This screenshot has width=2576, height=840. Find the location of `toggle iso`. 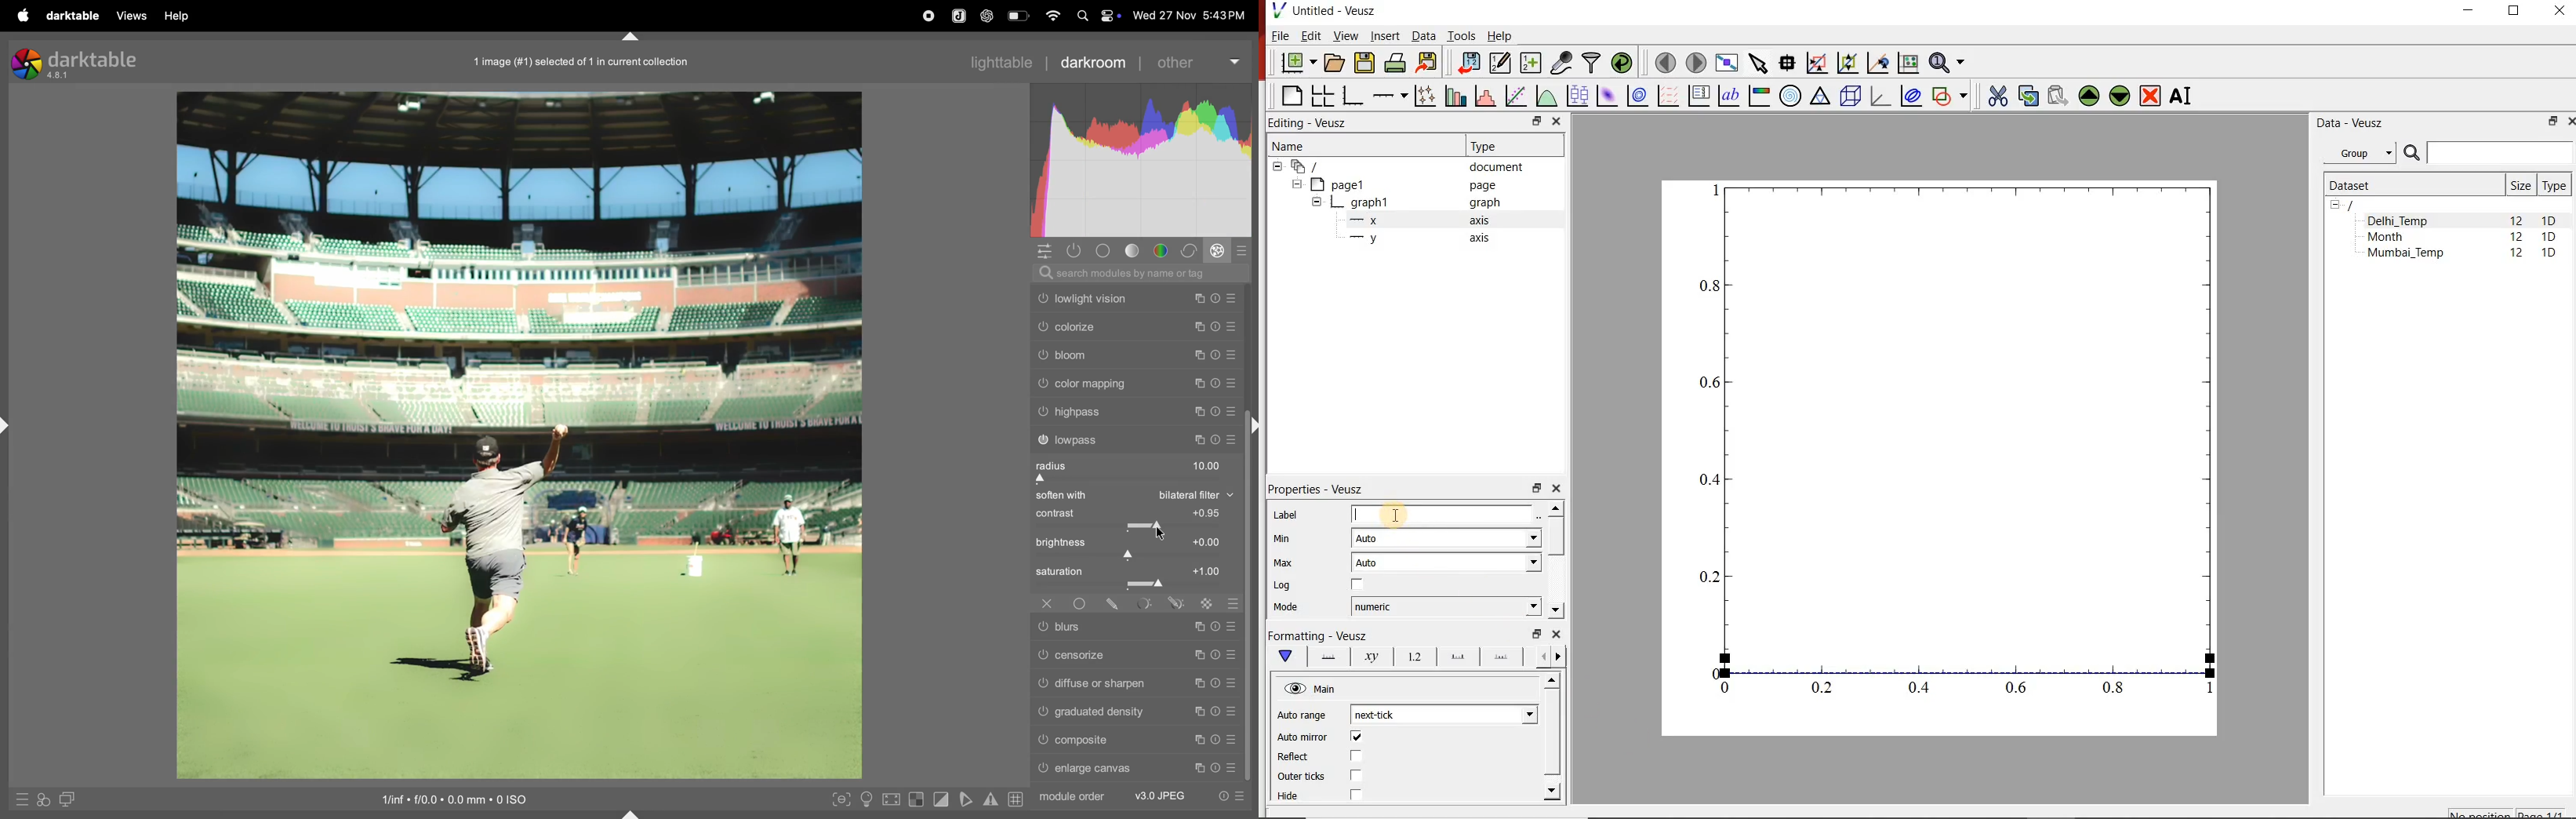

toggle iso is located at coordinates (869, 800).